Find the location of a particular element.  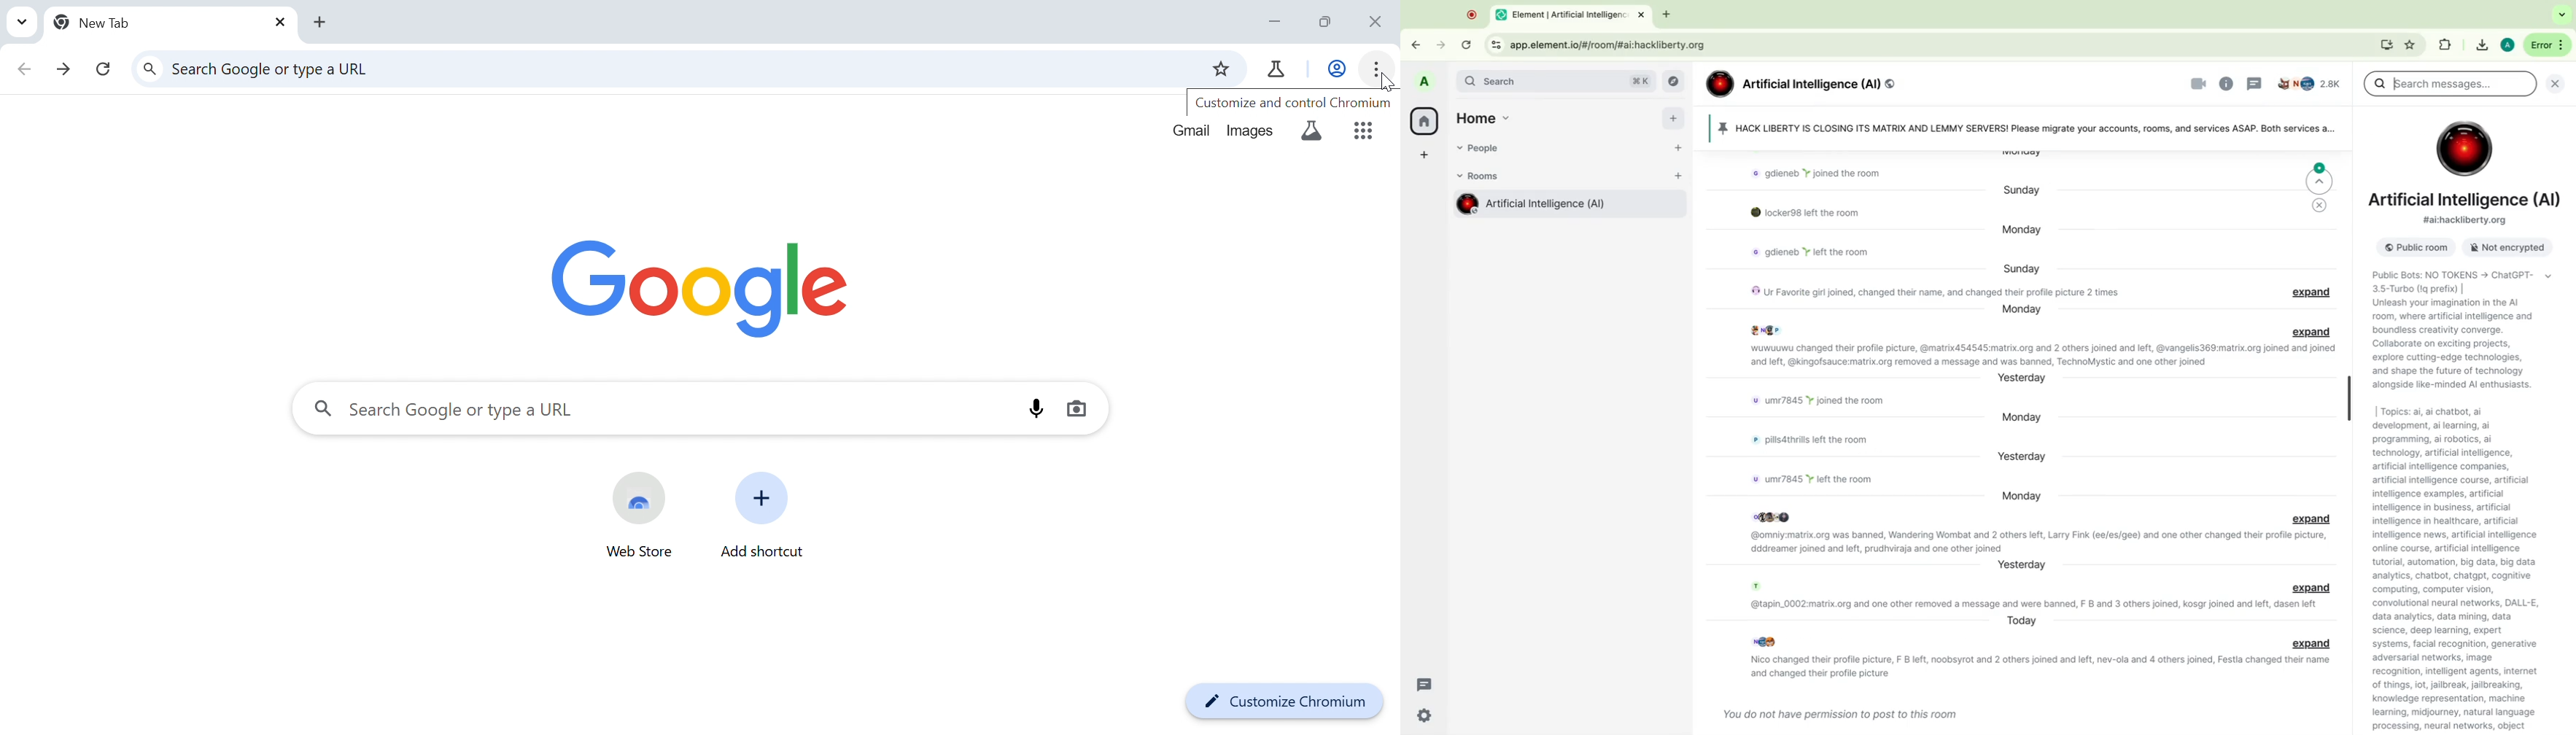

Work is located at coordinates (1338, 70).